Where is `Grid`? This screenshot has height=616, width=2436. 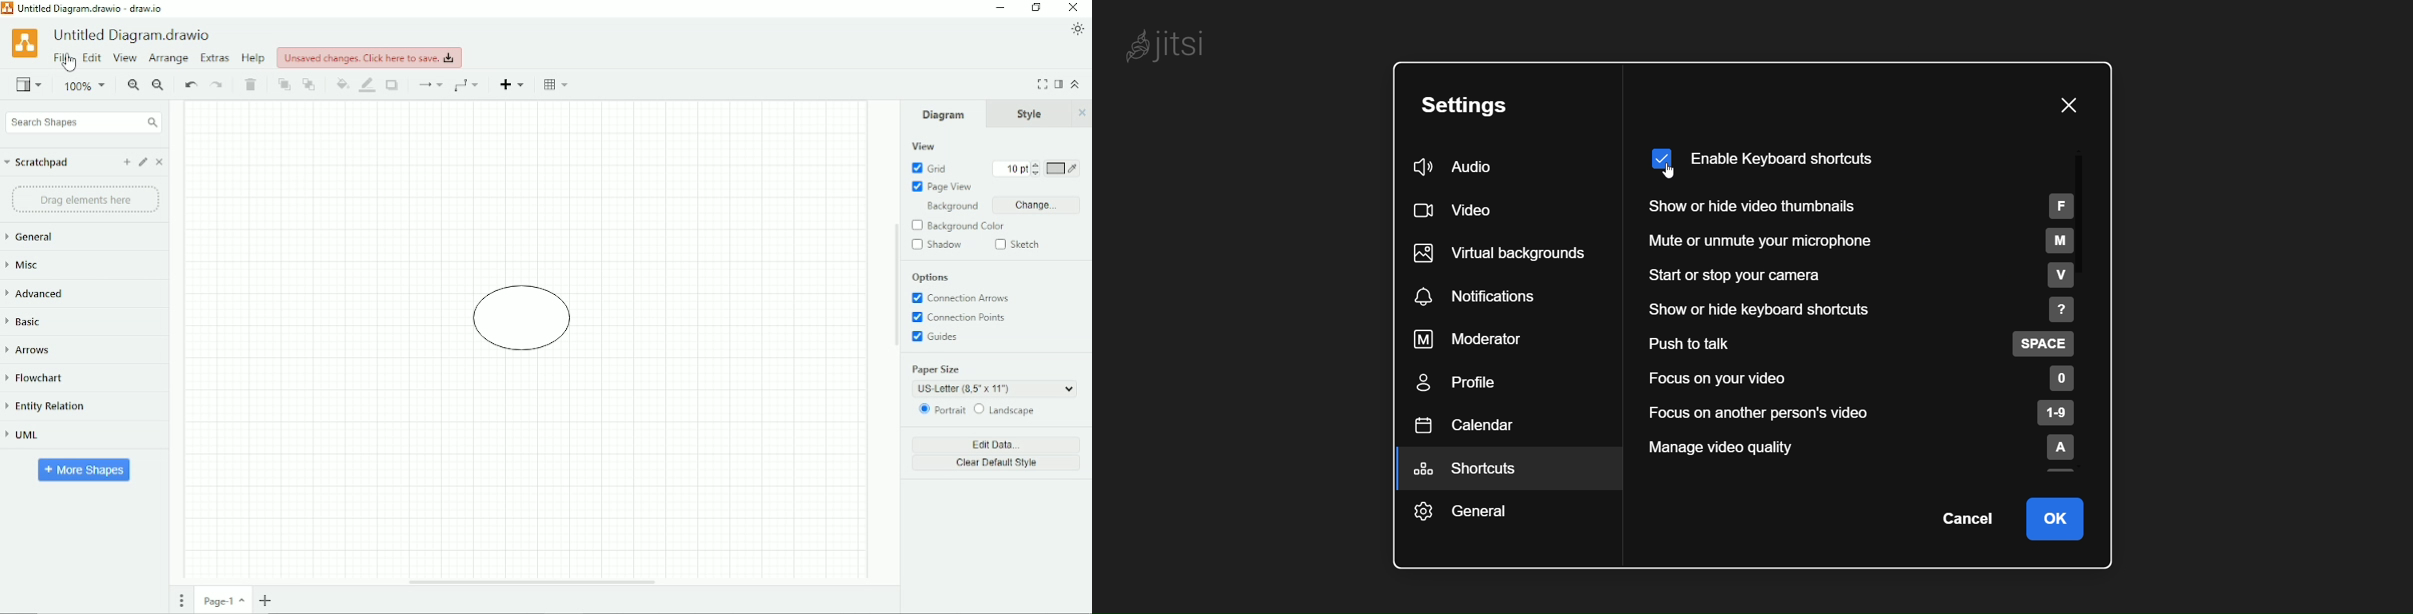
Grid is located at coordinates (930, 168).